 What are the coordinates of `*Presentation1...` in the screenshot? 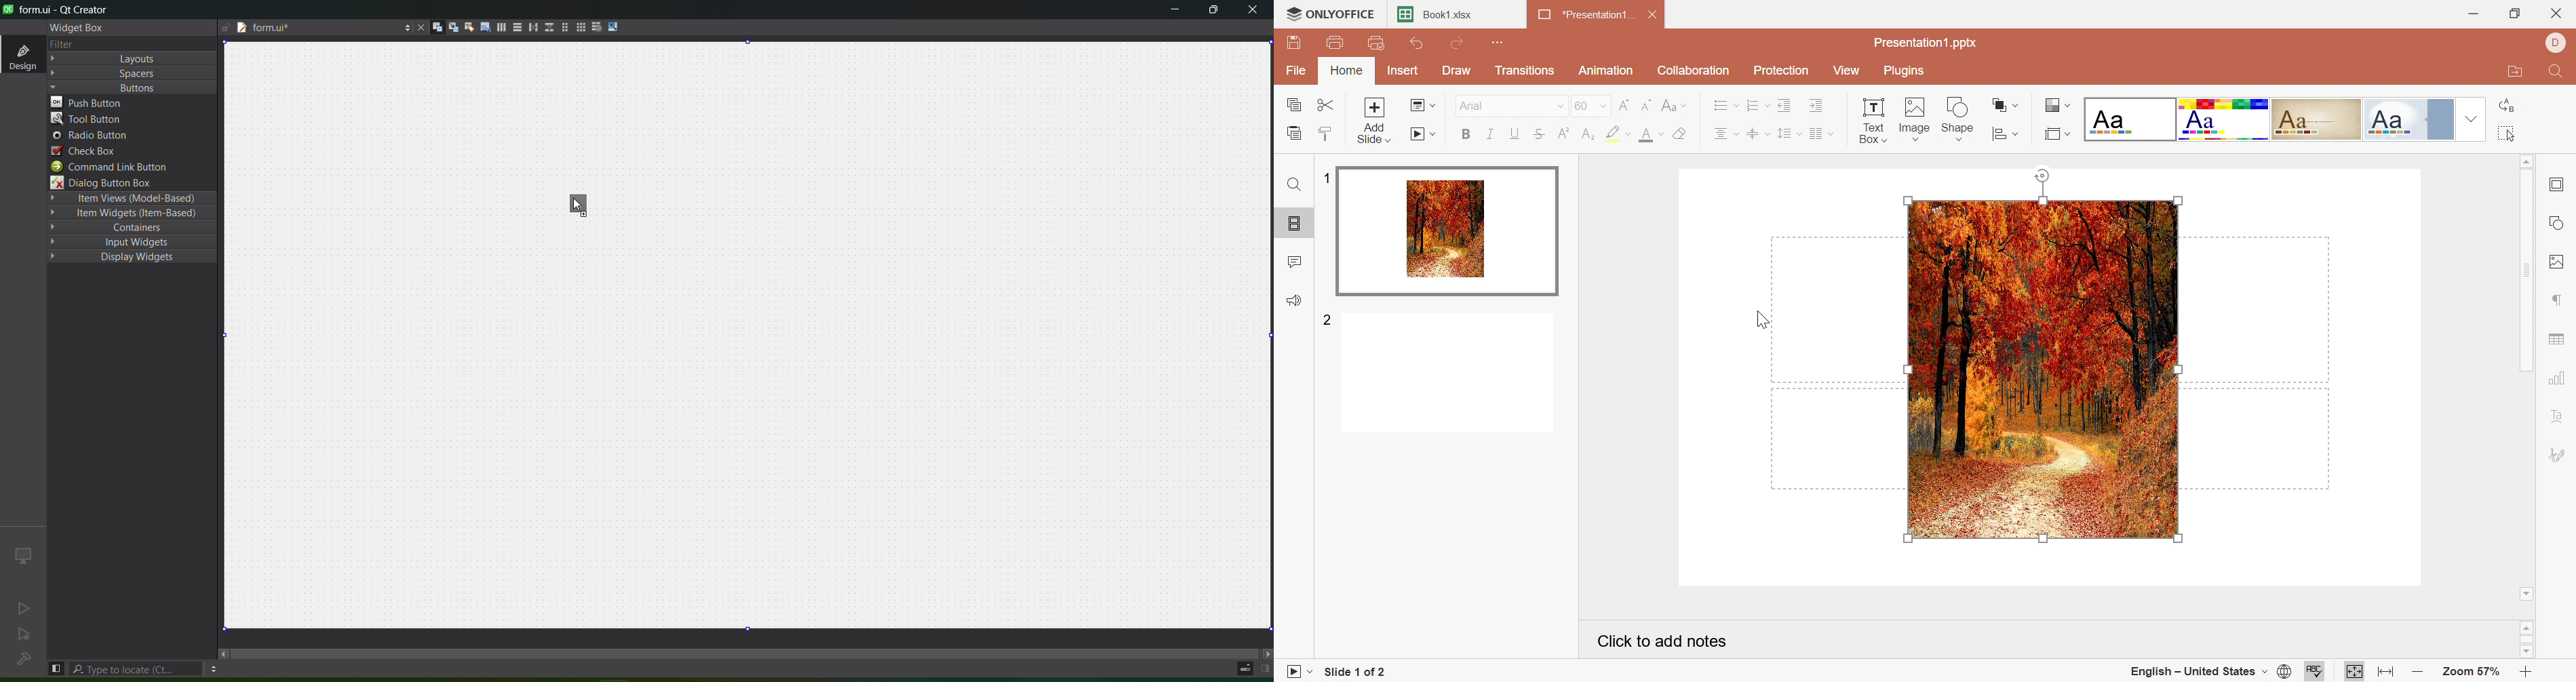 It's located at (1588, 15).